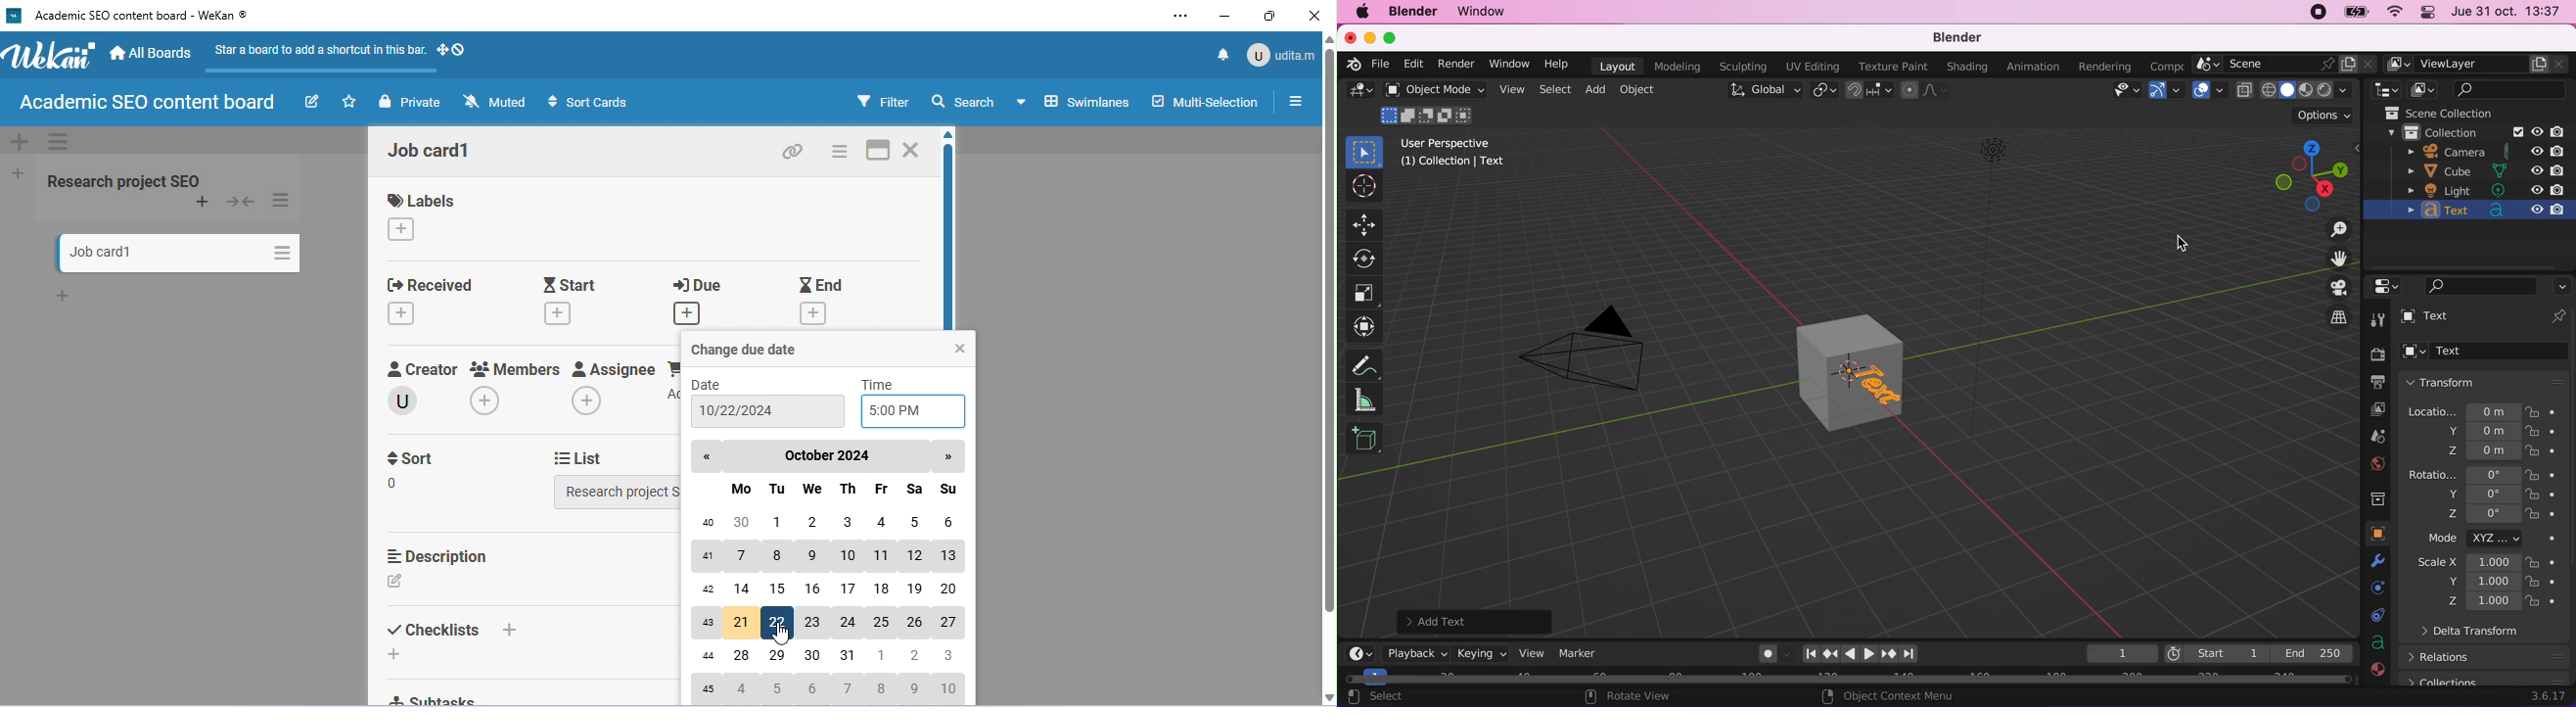 Image resolution: width=2576 pixels, height=728 pixels. I want to click on click, shortcut and drag, so click(2301, 176).